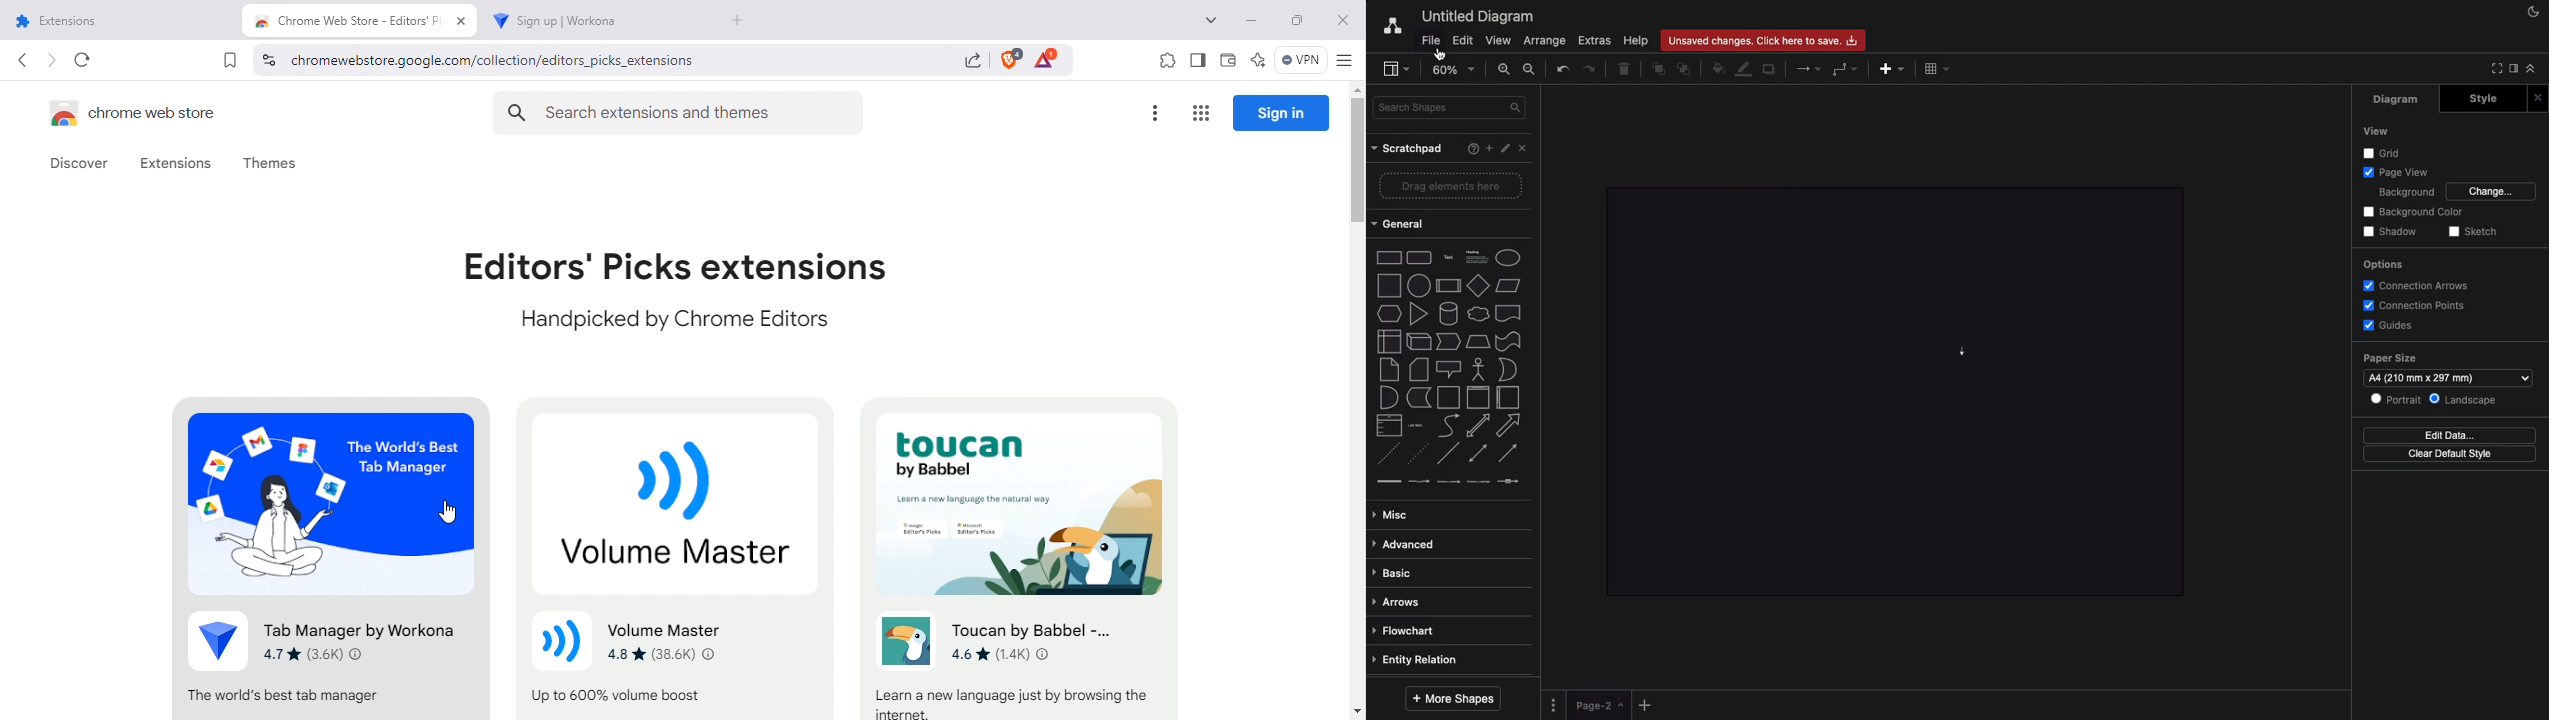 The height and width of the screenshot is (728, 2576). Describe the element at coordinates (2393, 171) in the screenshot. I see `Page view` at that location.